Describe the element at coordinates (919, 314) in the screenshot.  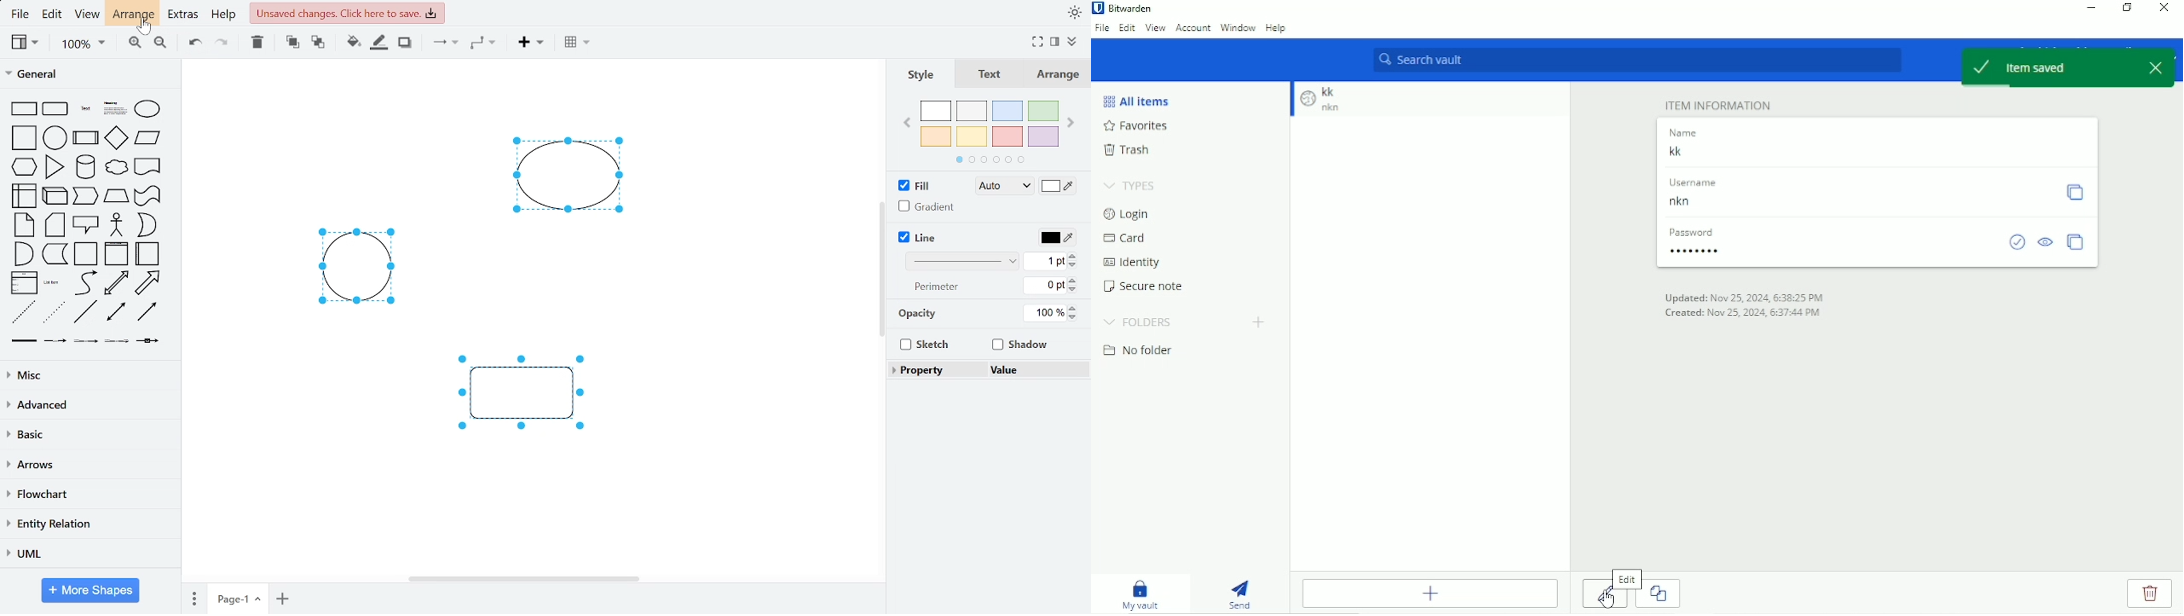
I see `opacity` at that location.